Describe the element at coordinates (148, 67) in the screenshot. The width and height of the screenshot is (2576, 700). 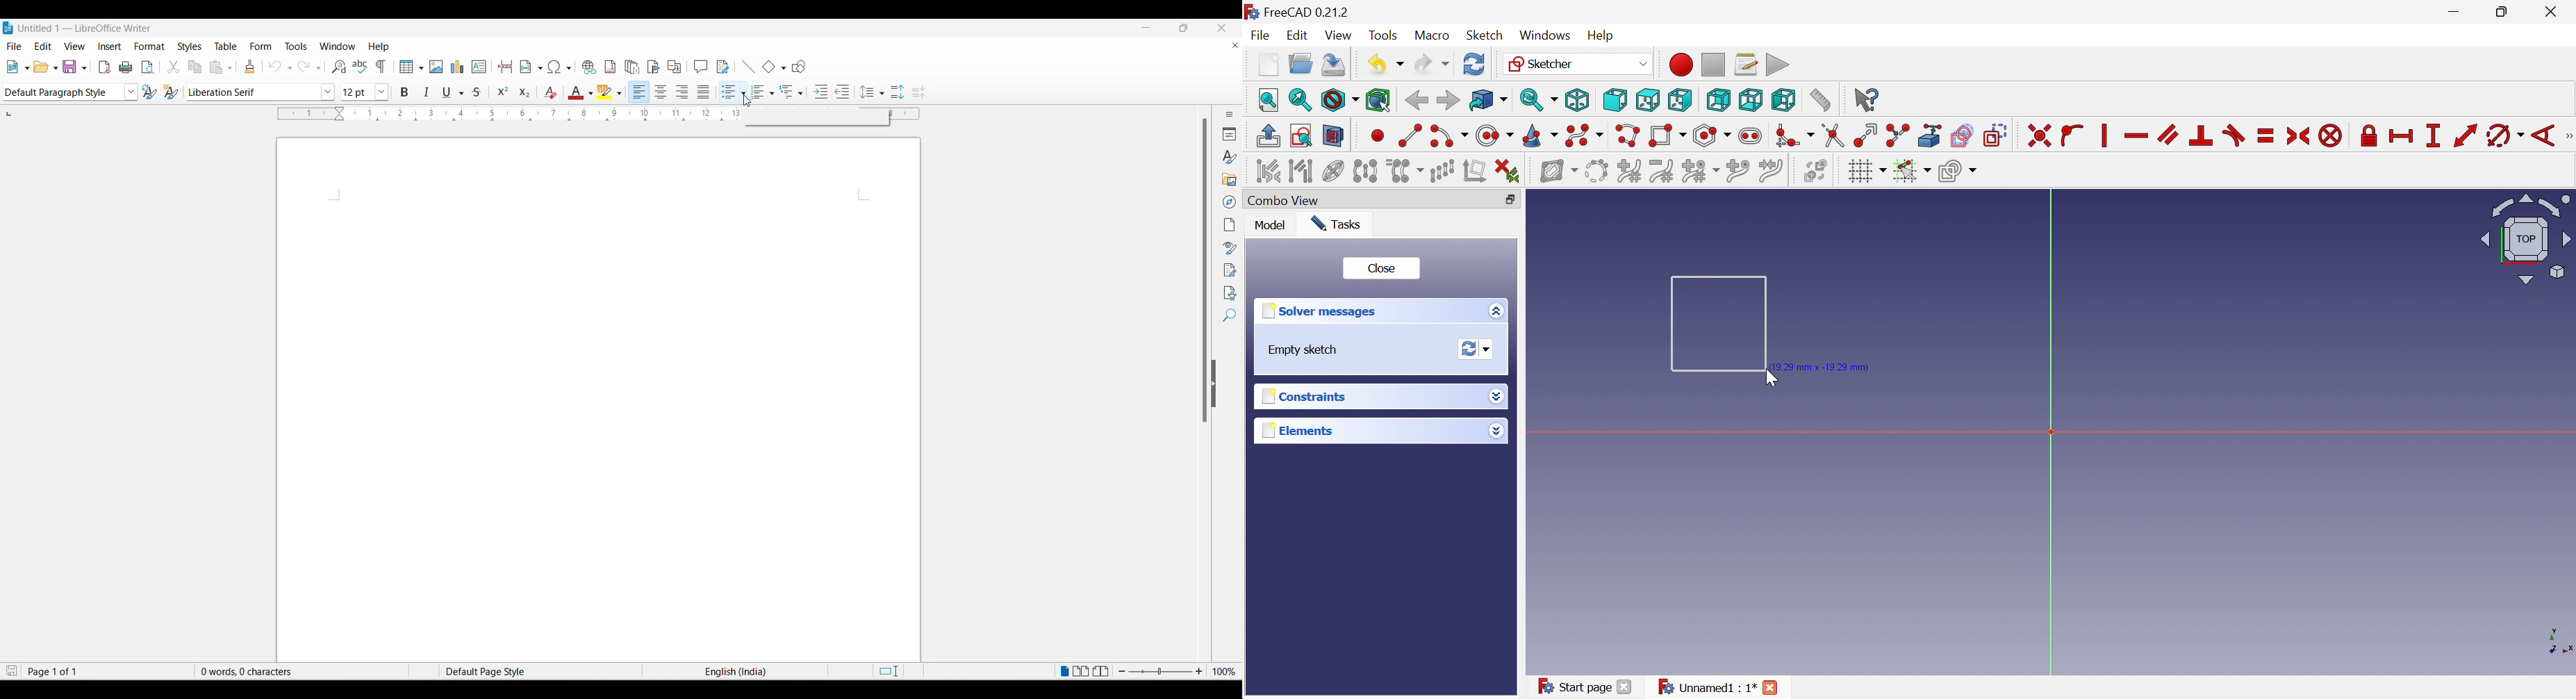
I see `toggle print preview` at that location.